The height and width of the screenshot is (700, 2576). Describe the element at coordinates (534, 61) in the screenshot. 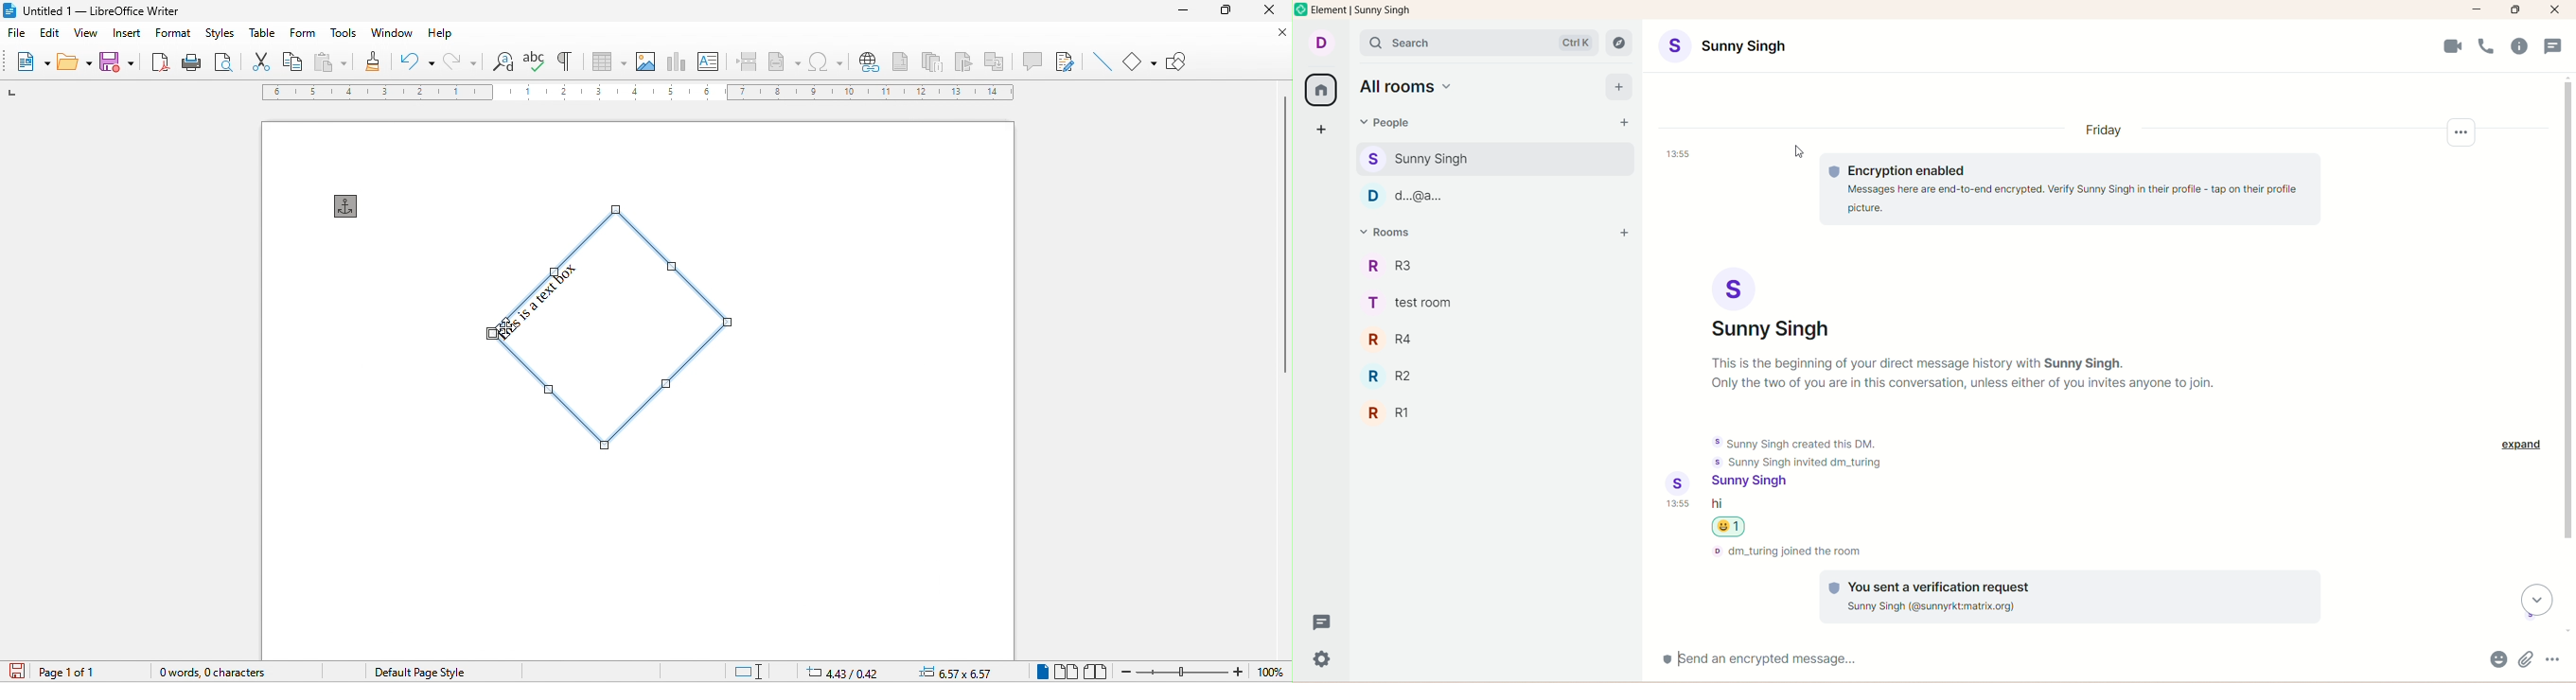

I see `spelling` at that location.